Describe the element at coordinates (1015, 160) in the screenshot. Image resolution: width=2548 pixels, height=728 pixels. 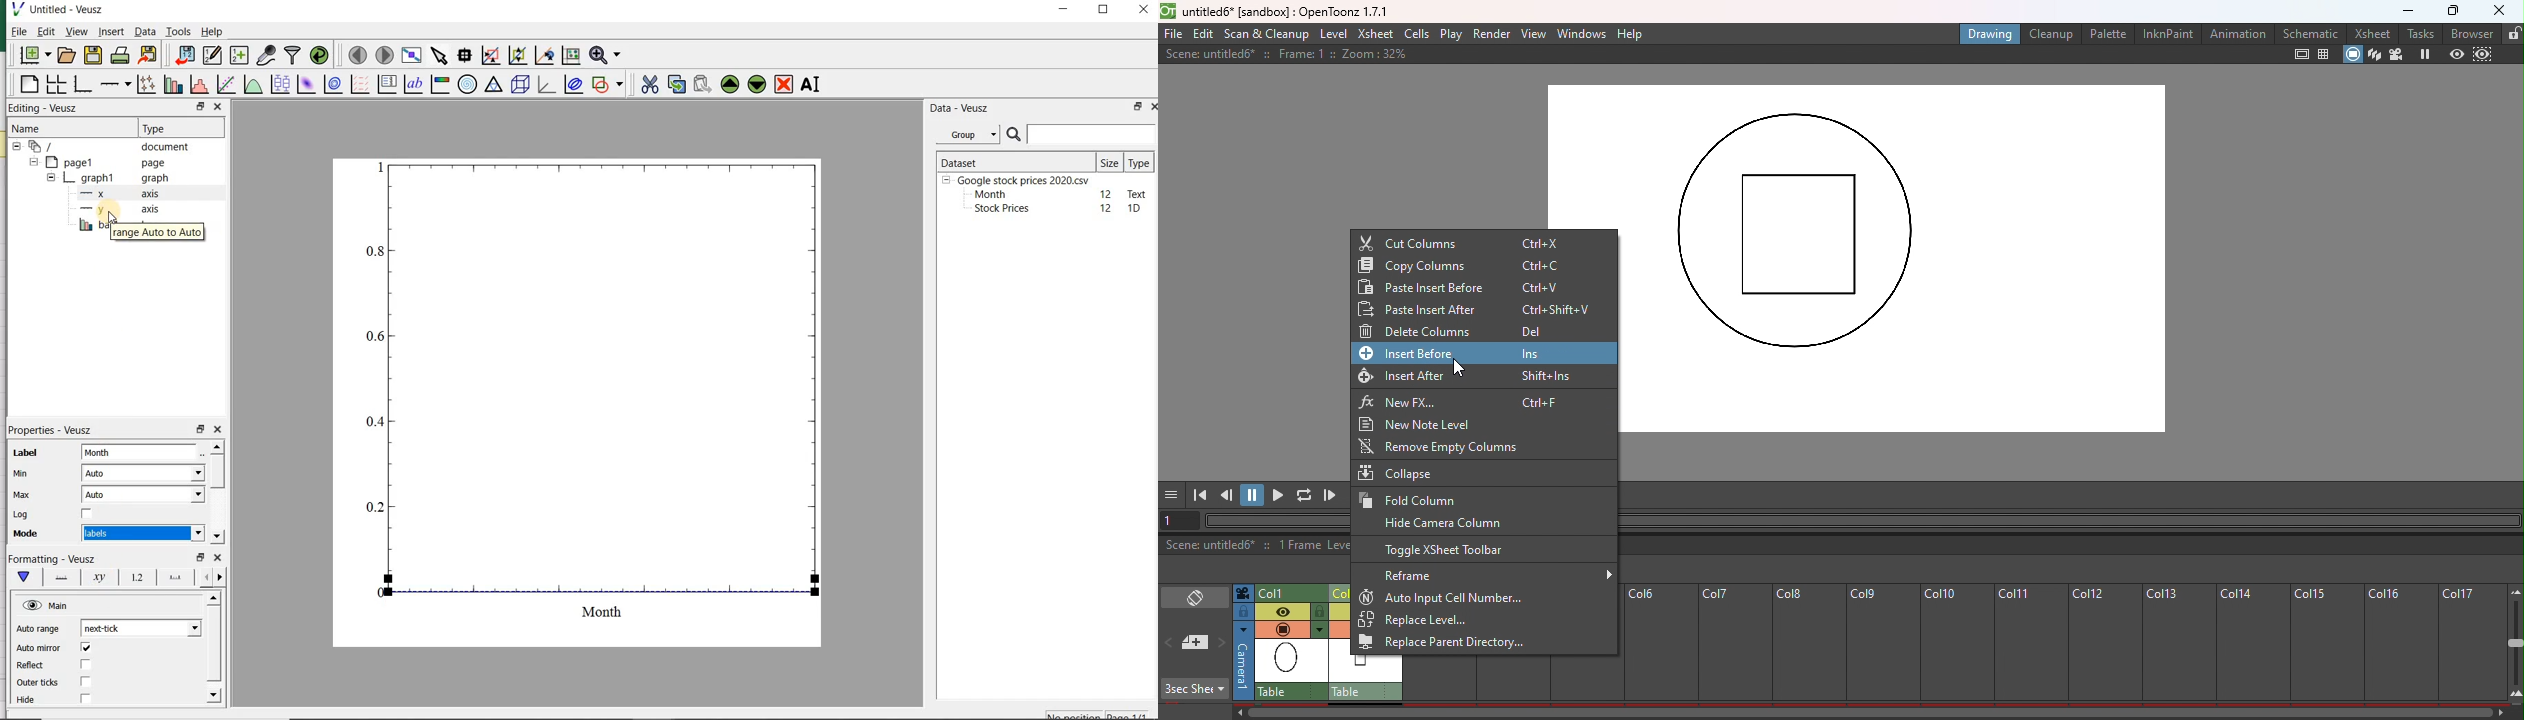
I see `DATASET` at that location.